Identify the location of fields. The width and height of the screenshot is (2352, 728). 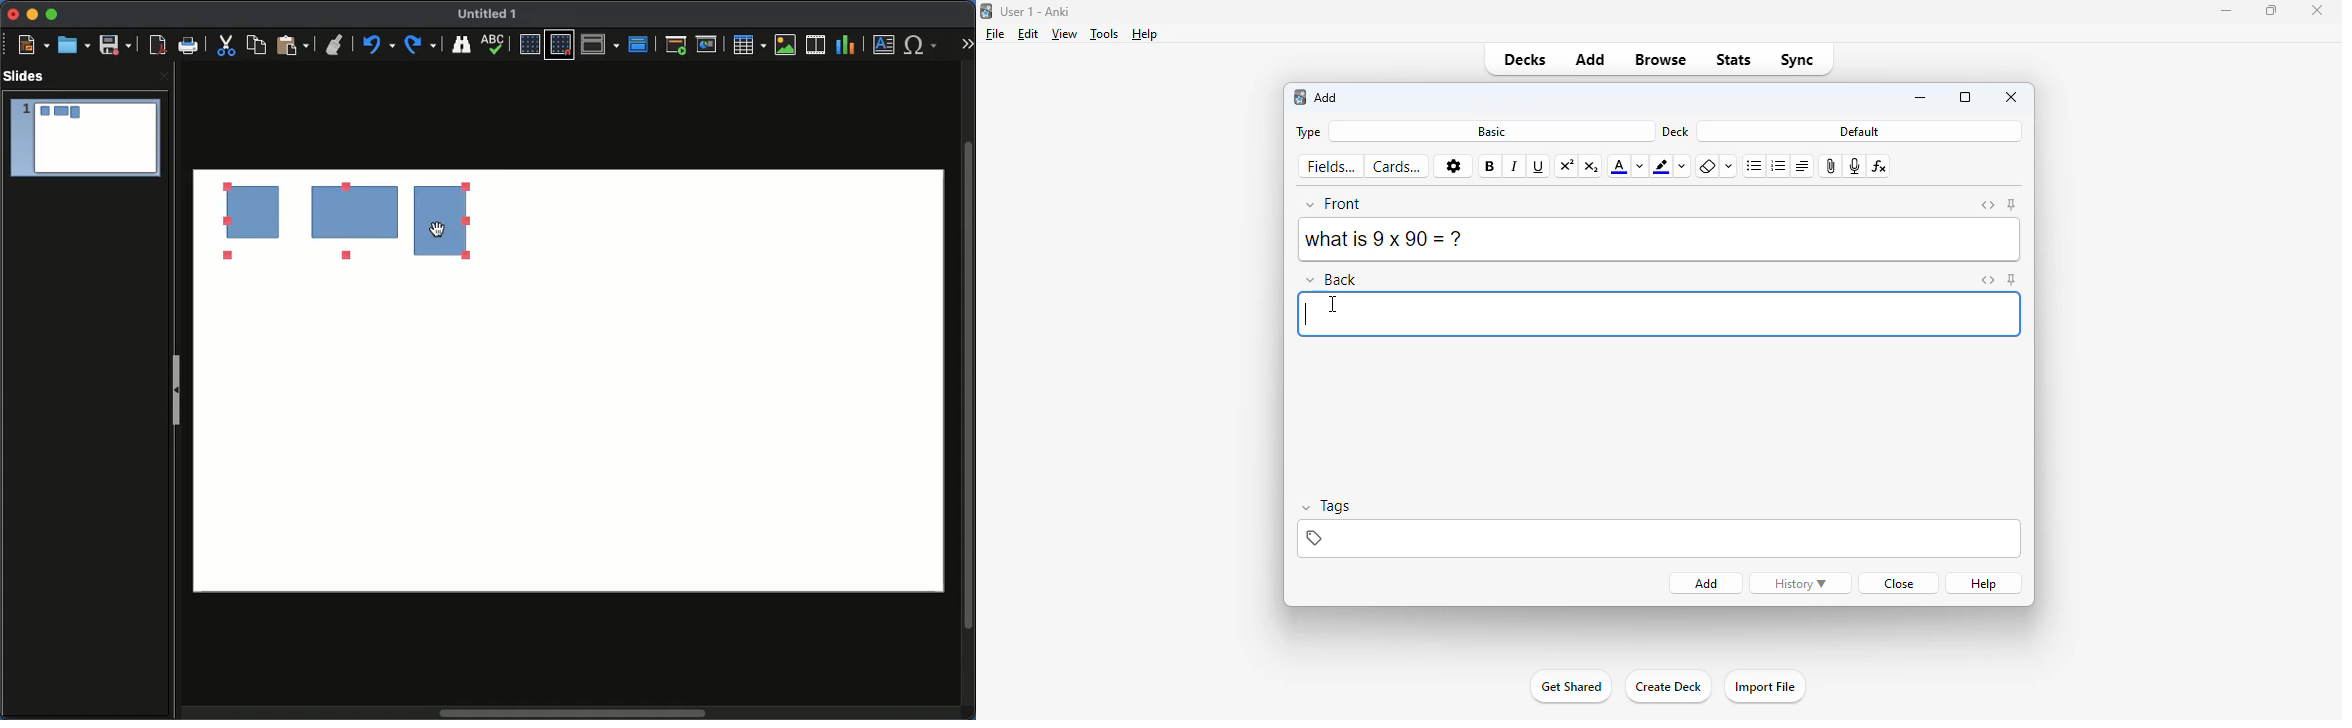
(1332, 167).